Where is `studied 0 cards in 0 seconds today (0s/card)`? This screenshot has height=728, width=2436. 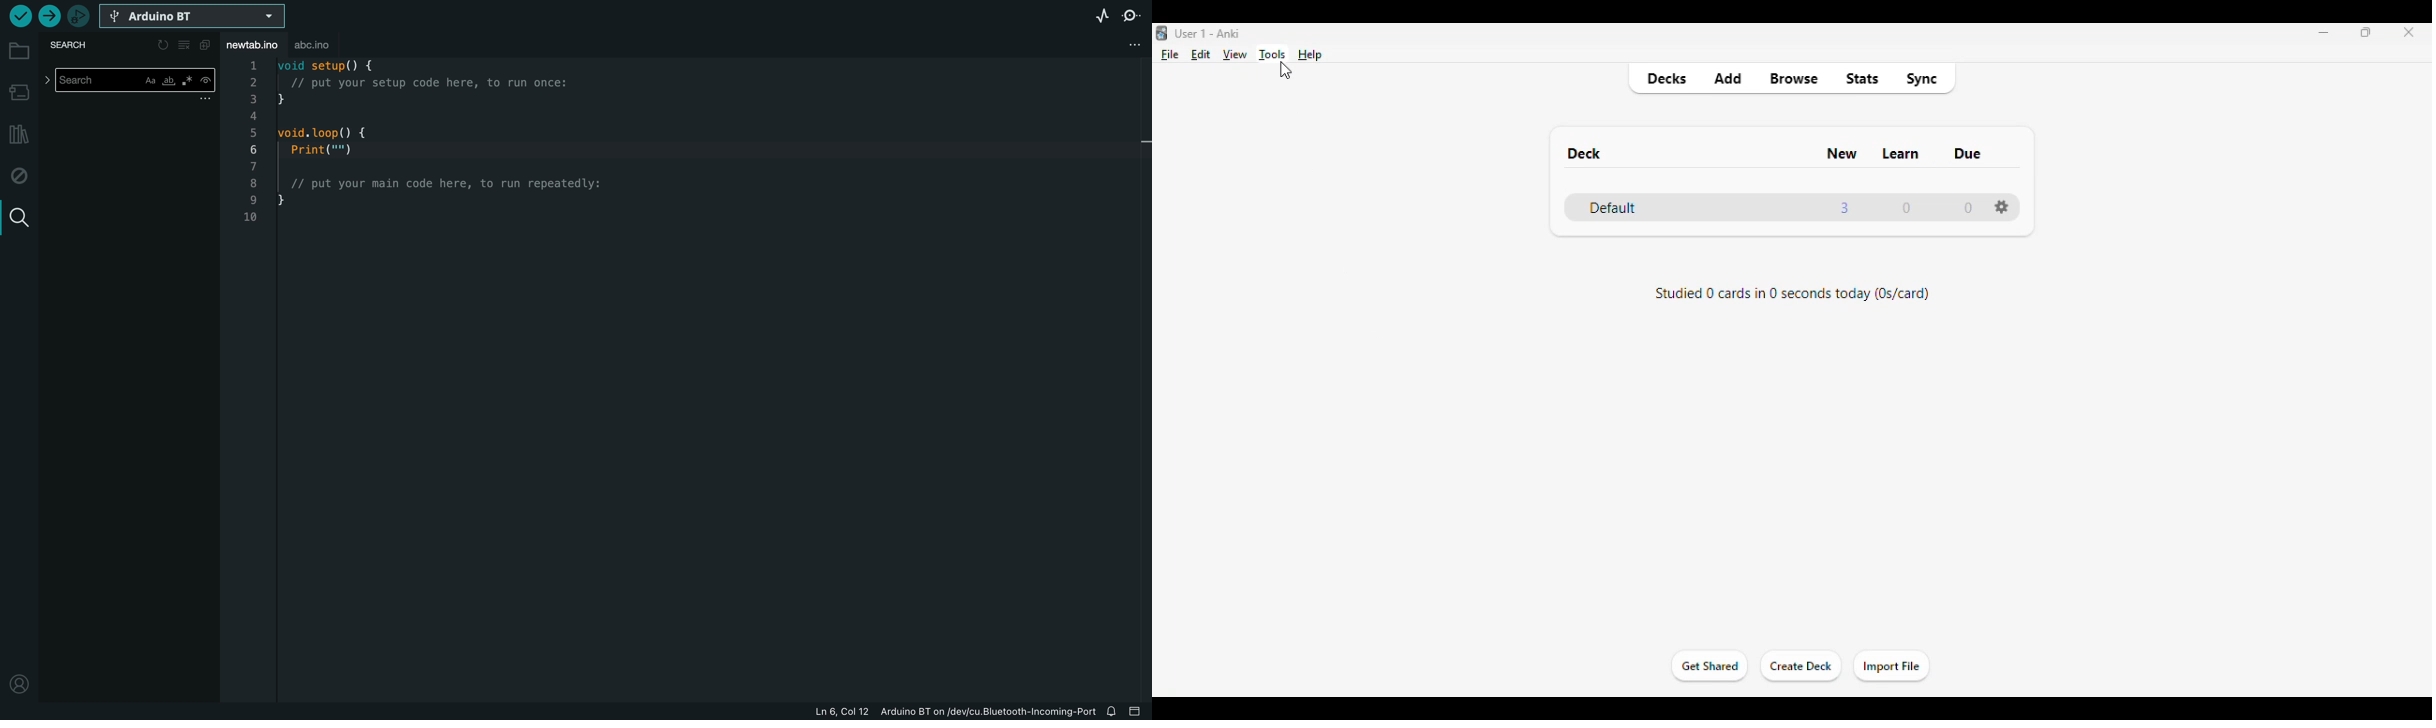
studied 0 cards in 0 seconds today (0s/card) is located at coordinates (1794, 294).